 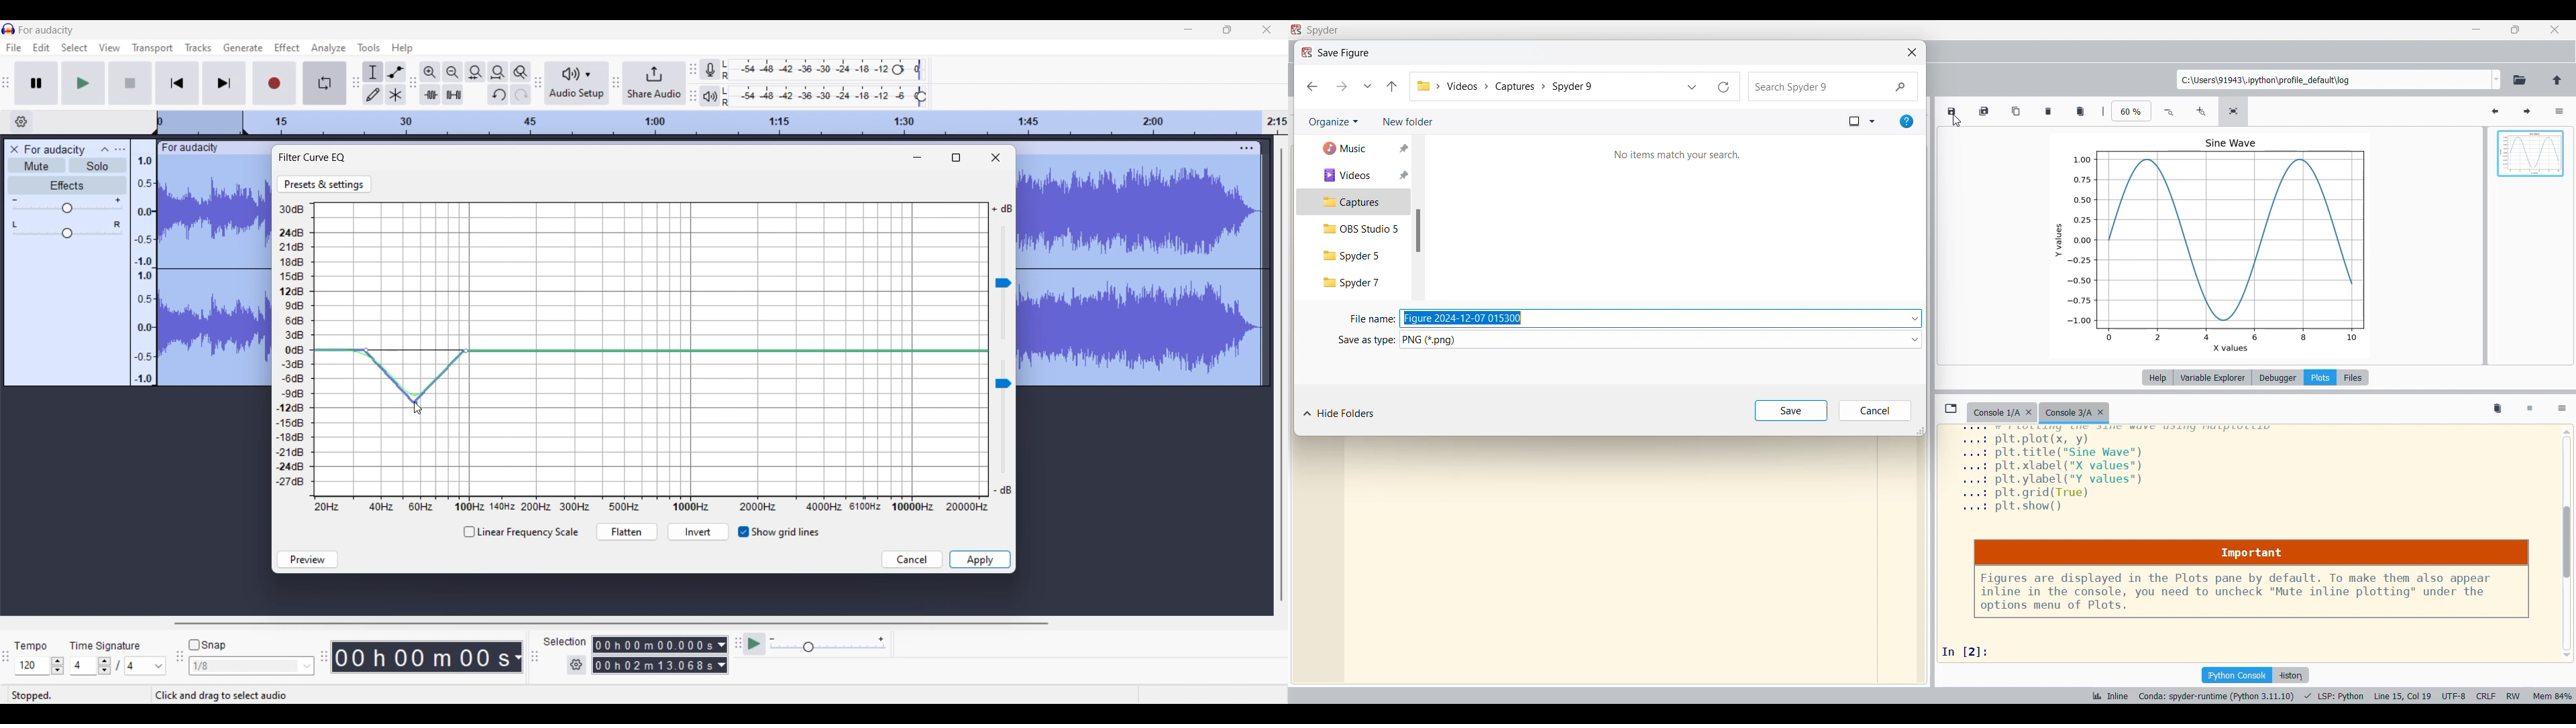 I want to click on Current tab highlighted, so click(x=2076, y=413).